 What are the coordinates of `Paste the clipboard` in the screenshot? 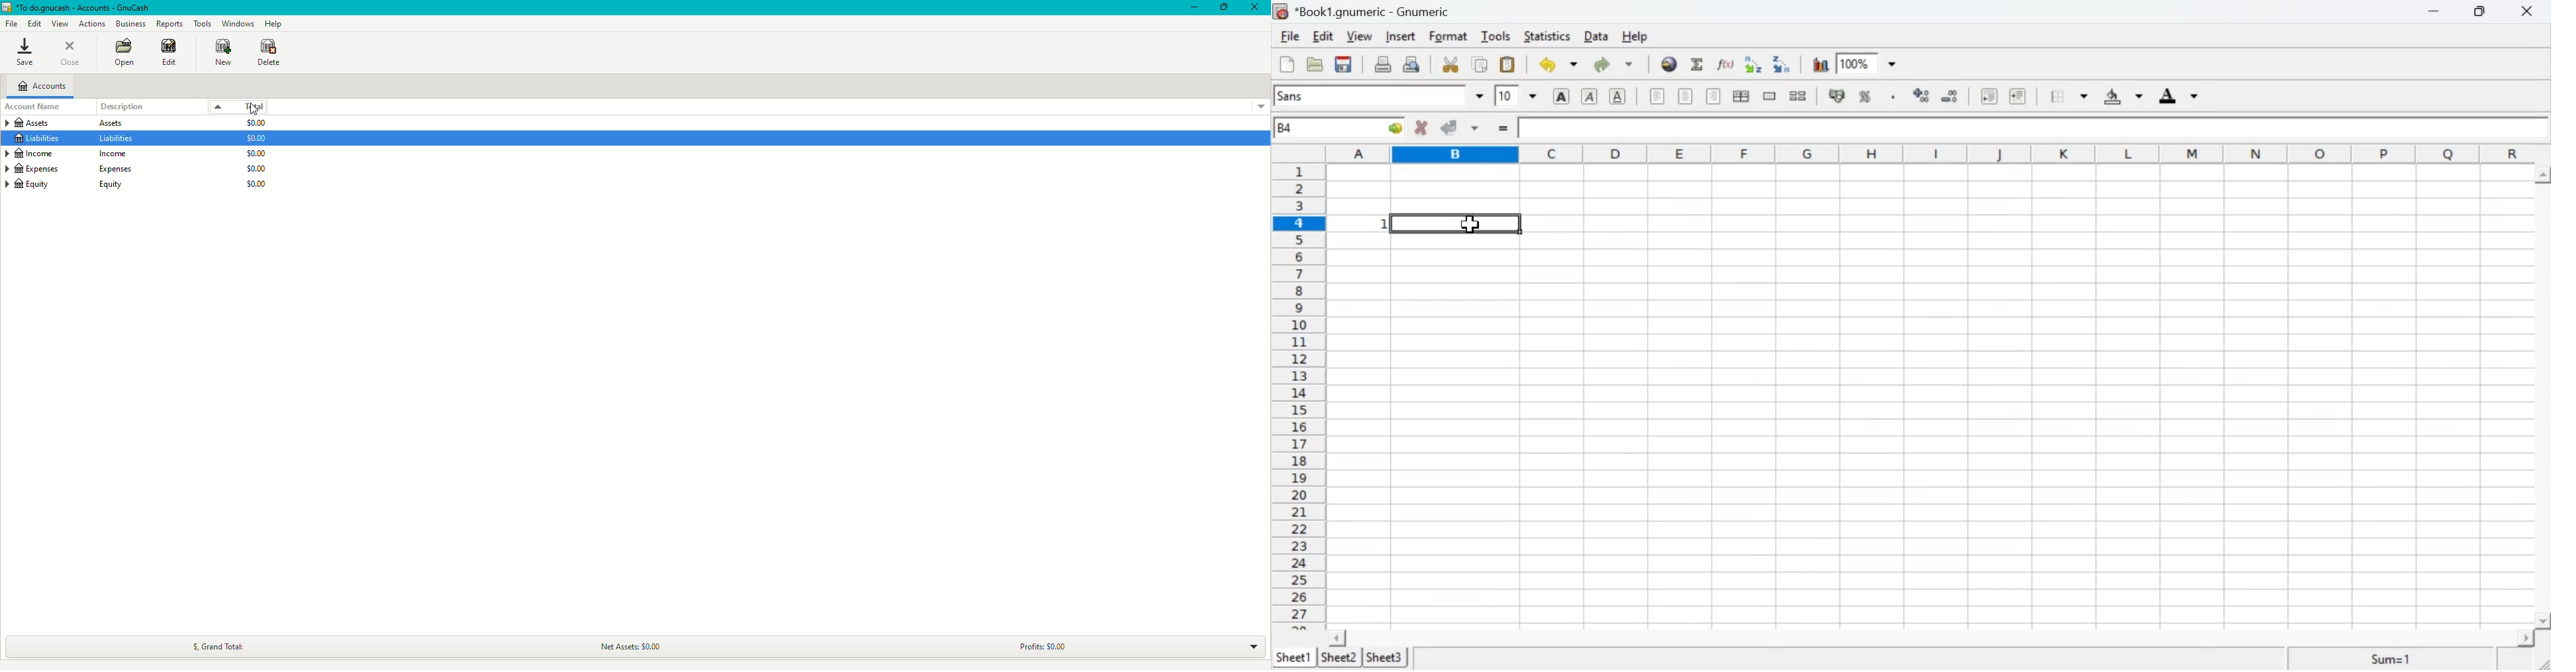 It's located at (1509, 63).